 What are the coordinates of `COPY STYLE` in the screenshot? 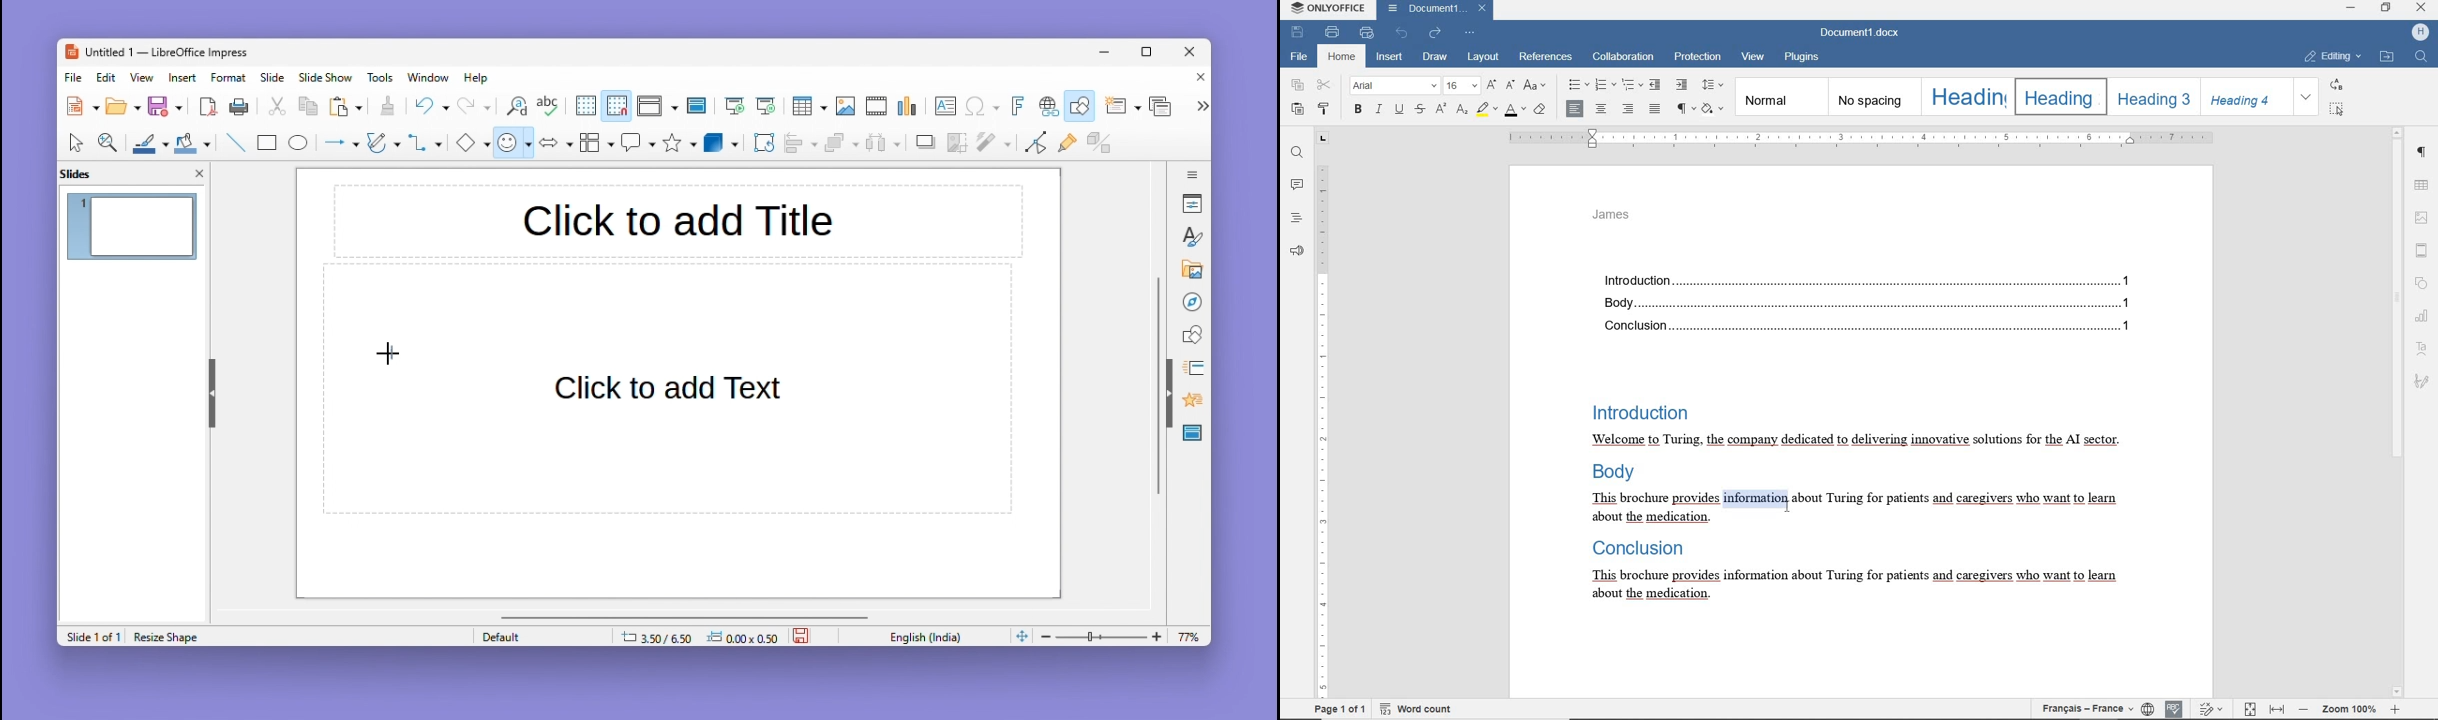 It's located at (1325, 108).